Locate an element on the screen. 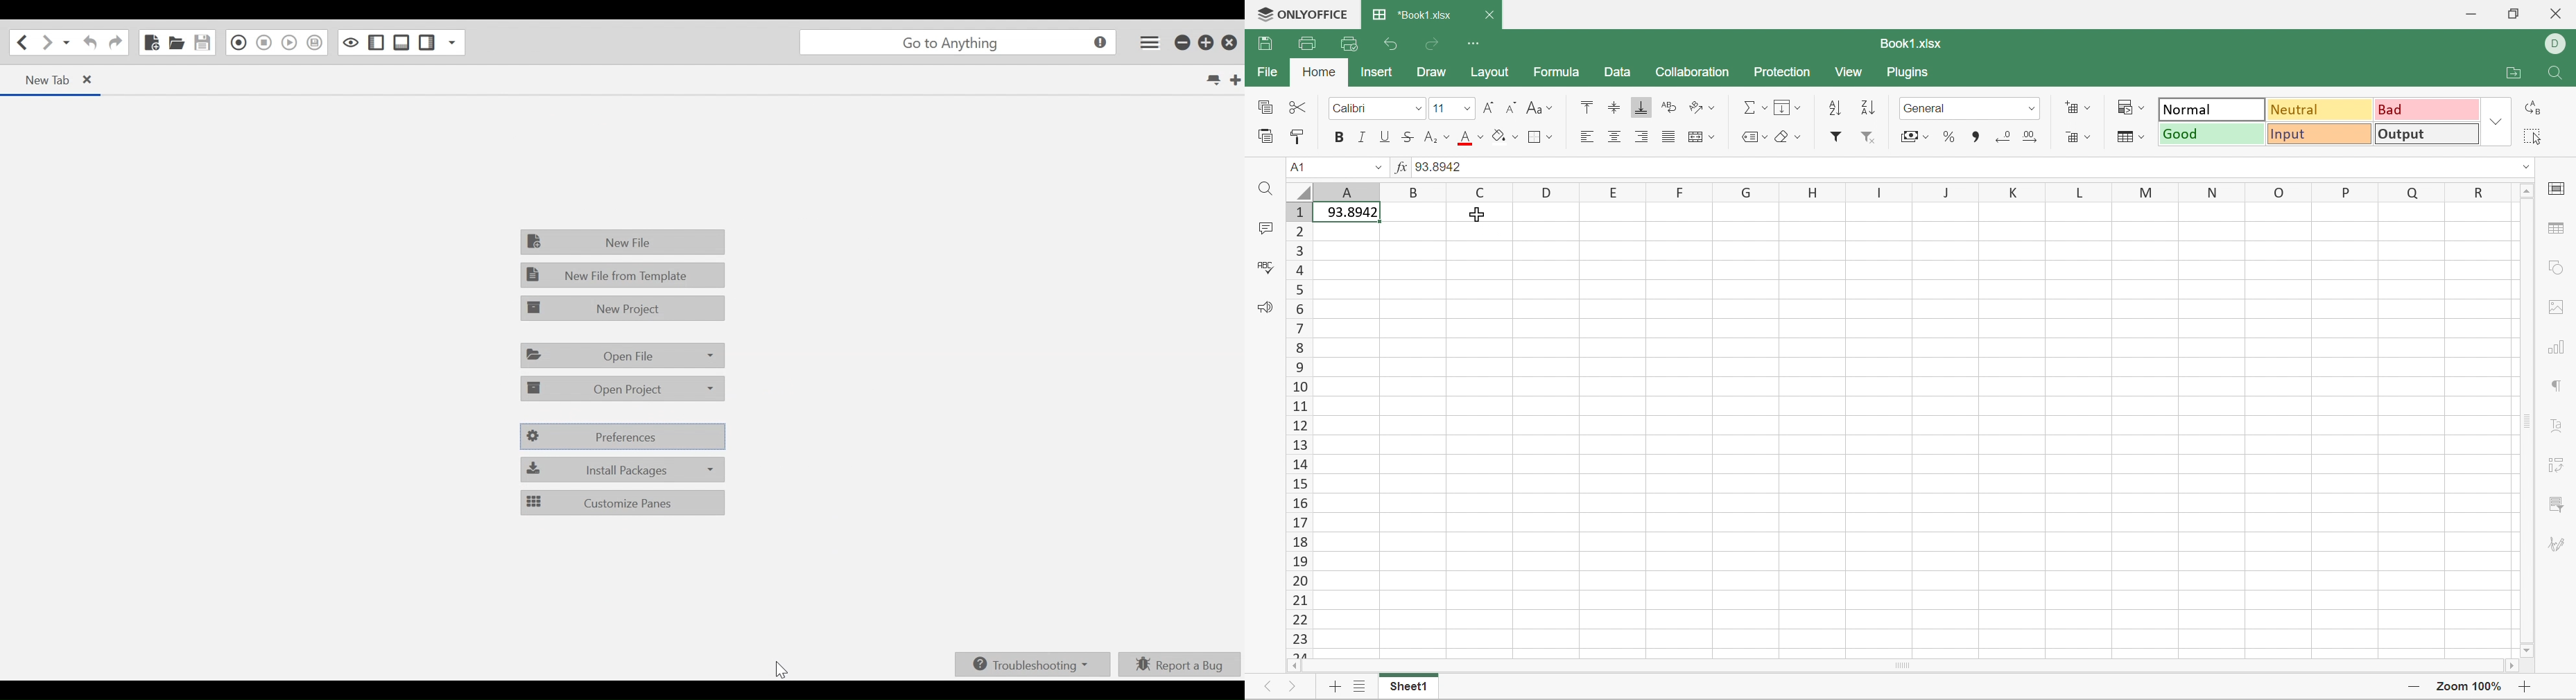  Copy Style is located at coordinates (1302, 137).